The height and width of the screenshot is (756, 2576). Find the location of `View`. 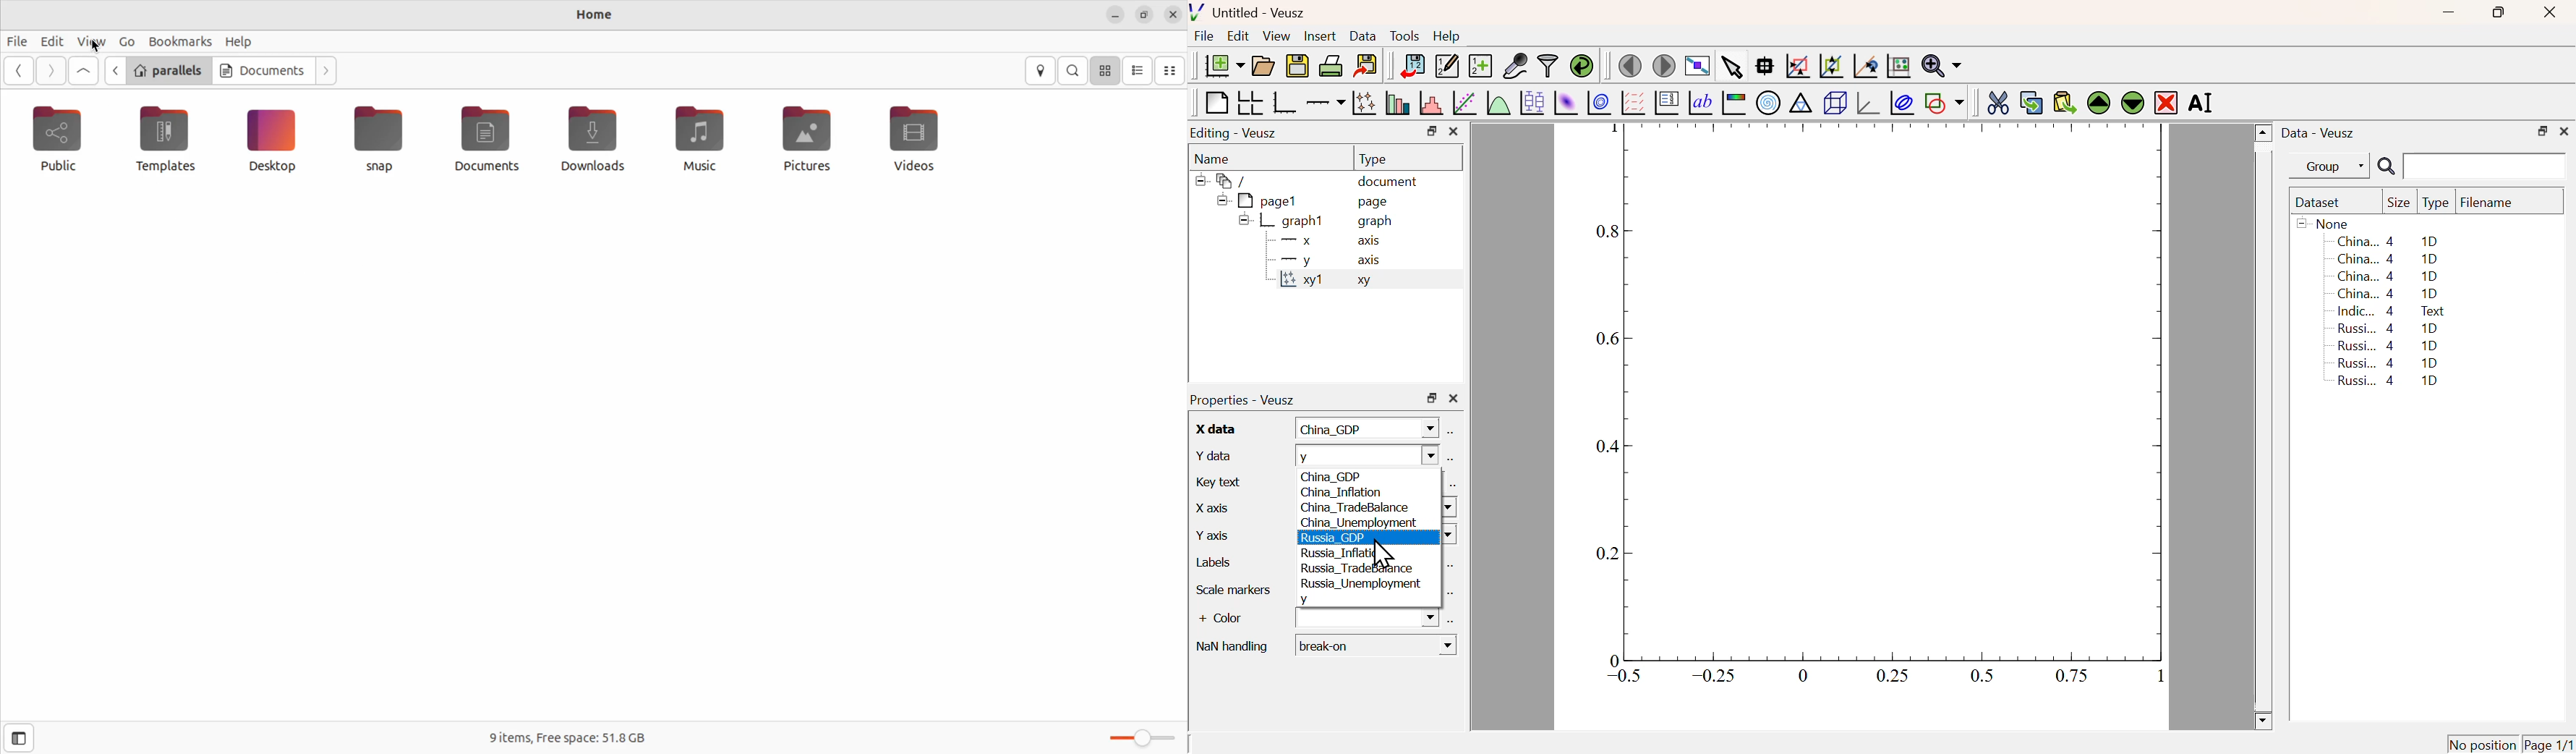

View is located at coordinates (1276, 37).